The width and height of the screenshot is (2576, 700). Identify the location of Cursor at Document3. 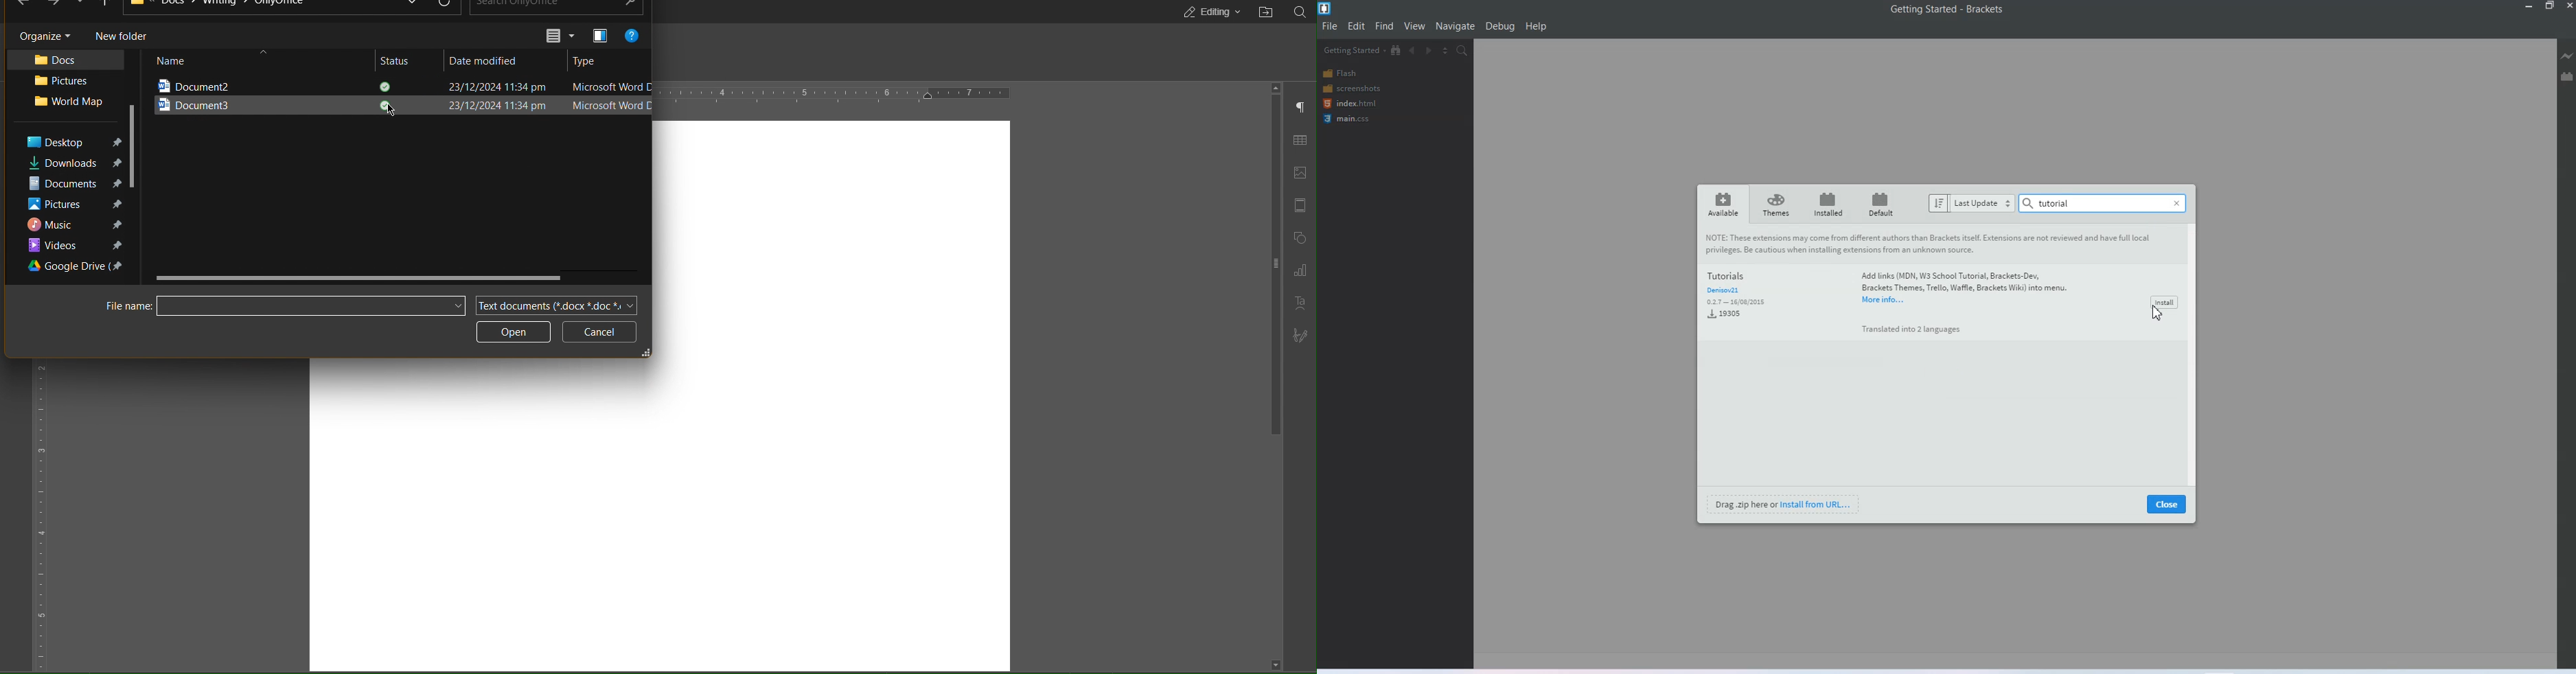
(392, 111).